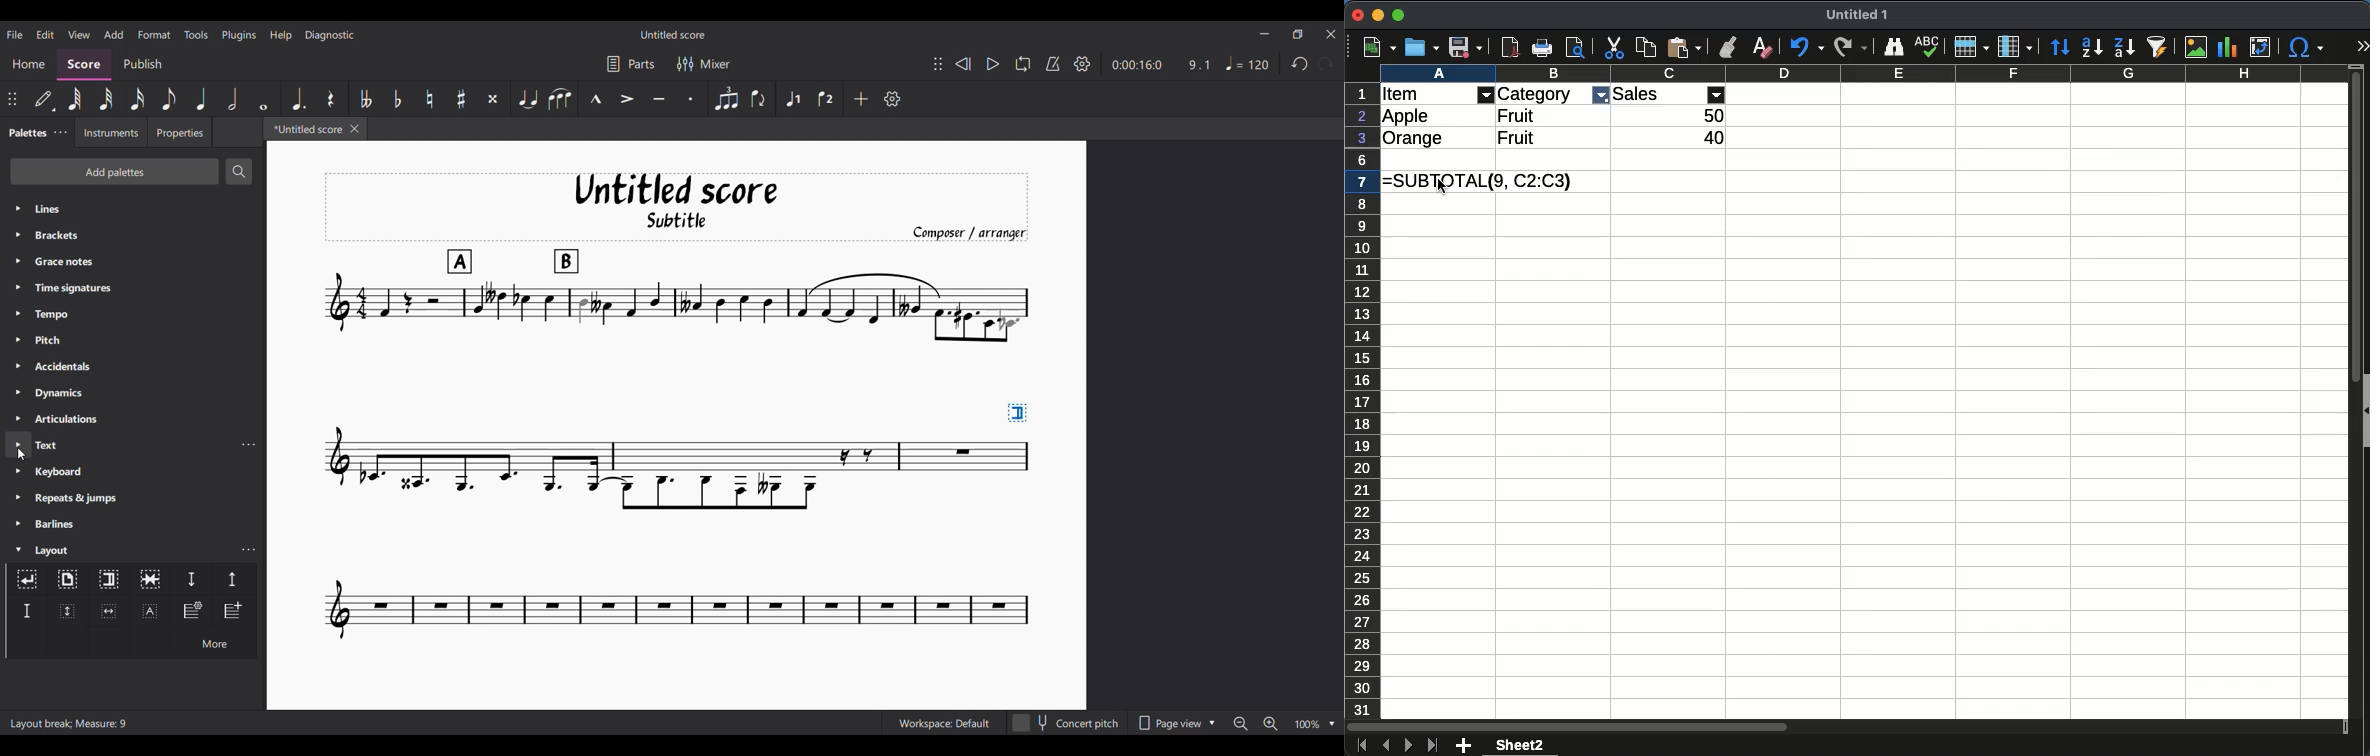 The width and height of the screenshot is (2380, 756). What do you see at coordinates (75, 99) in the screenshot?
I see `64th note` at bounding box center [75, 99].